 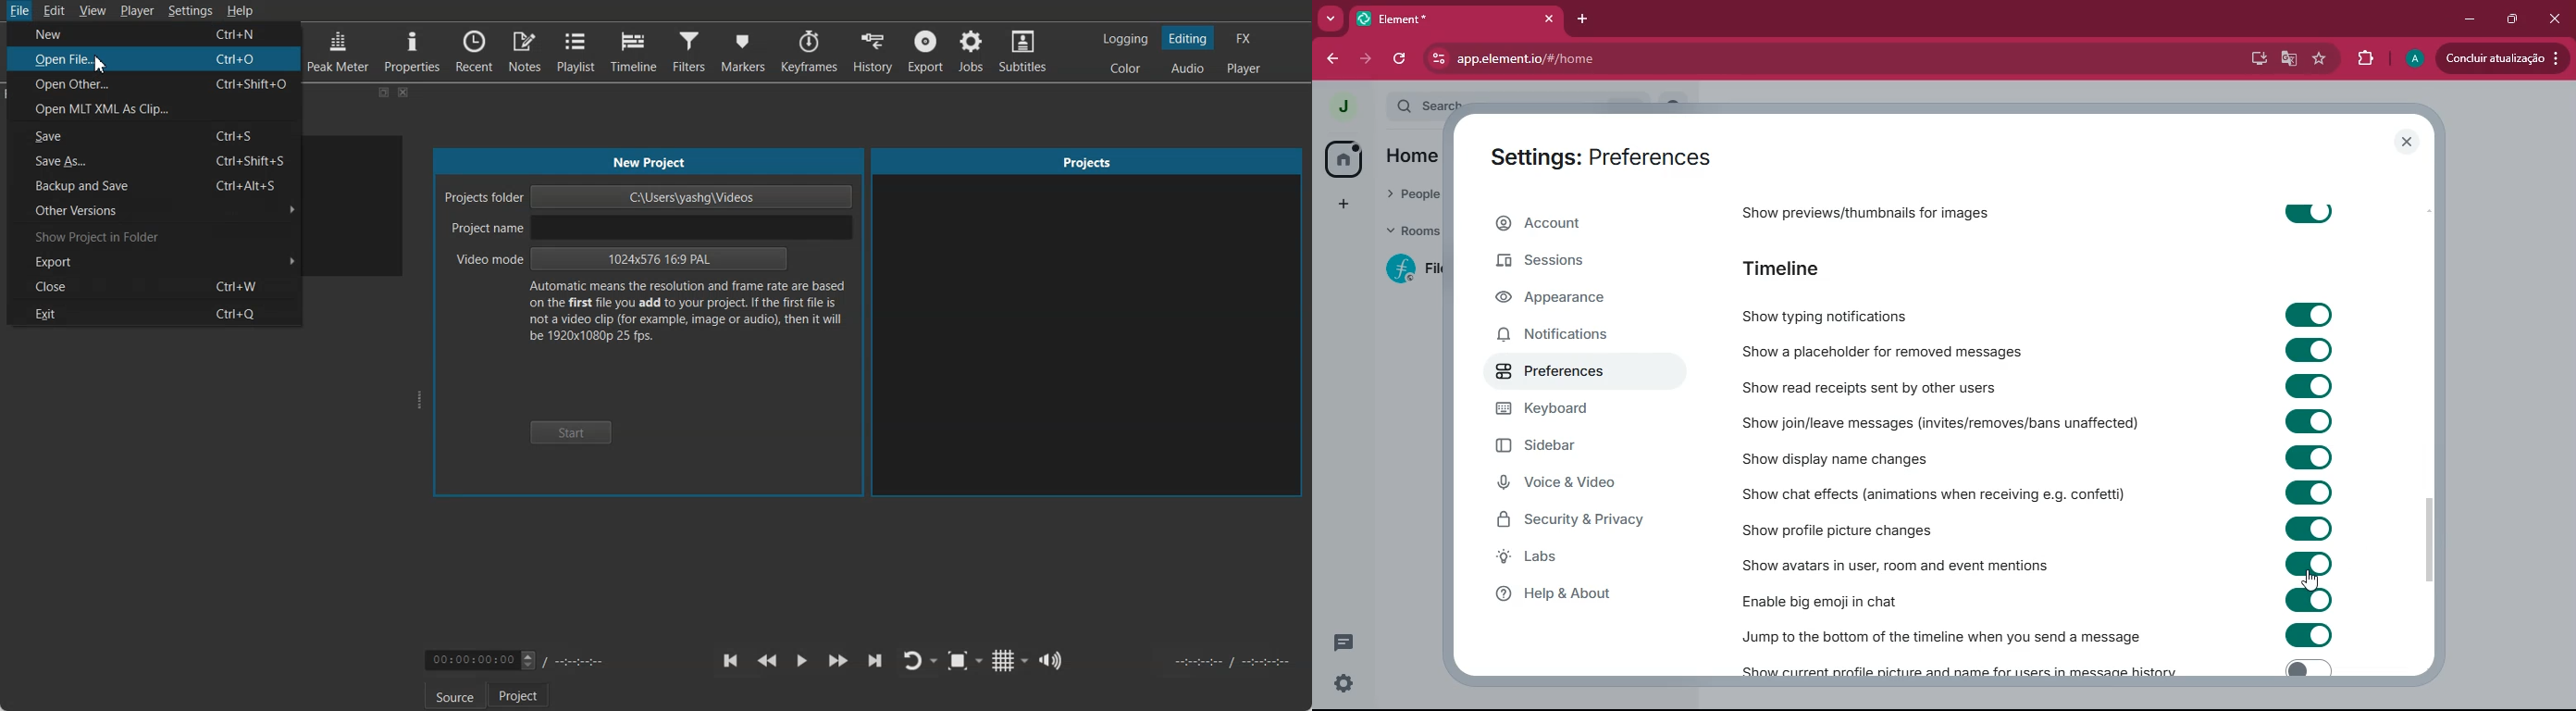 What do you see at coordinates (1947, 422) in the screenshot?
I see `show join / leave messages (invites/removes/ban unaffected)` at bounding box center [1947, 422].